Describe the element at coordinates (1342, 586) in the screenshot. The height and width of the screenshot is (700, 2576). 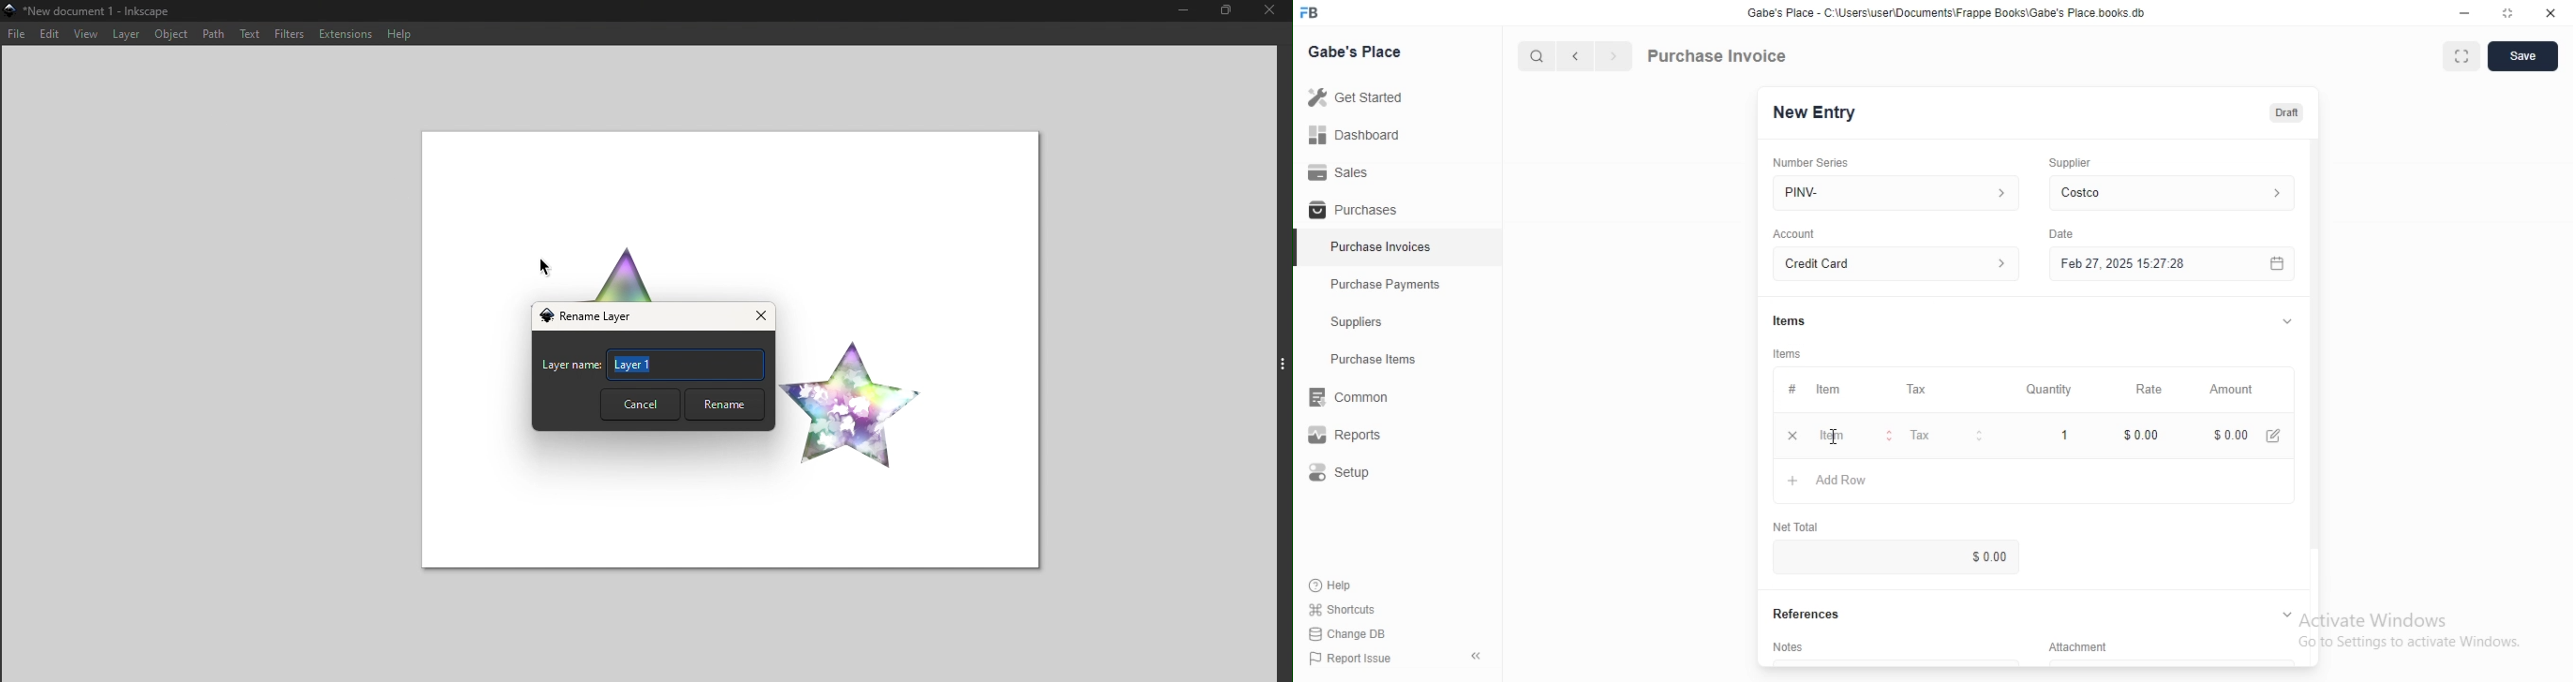
I see `Help` at that location.